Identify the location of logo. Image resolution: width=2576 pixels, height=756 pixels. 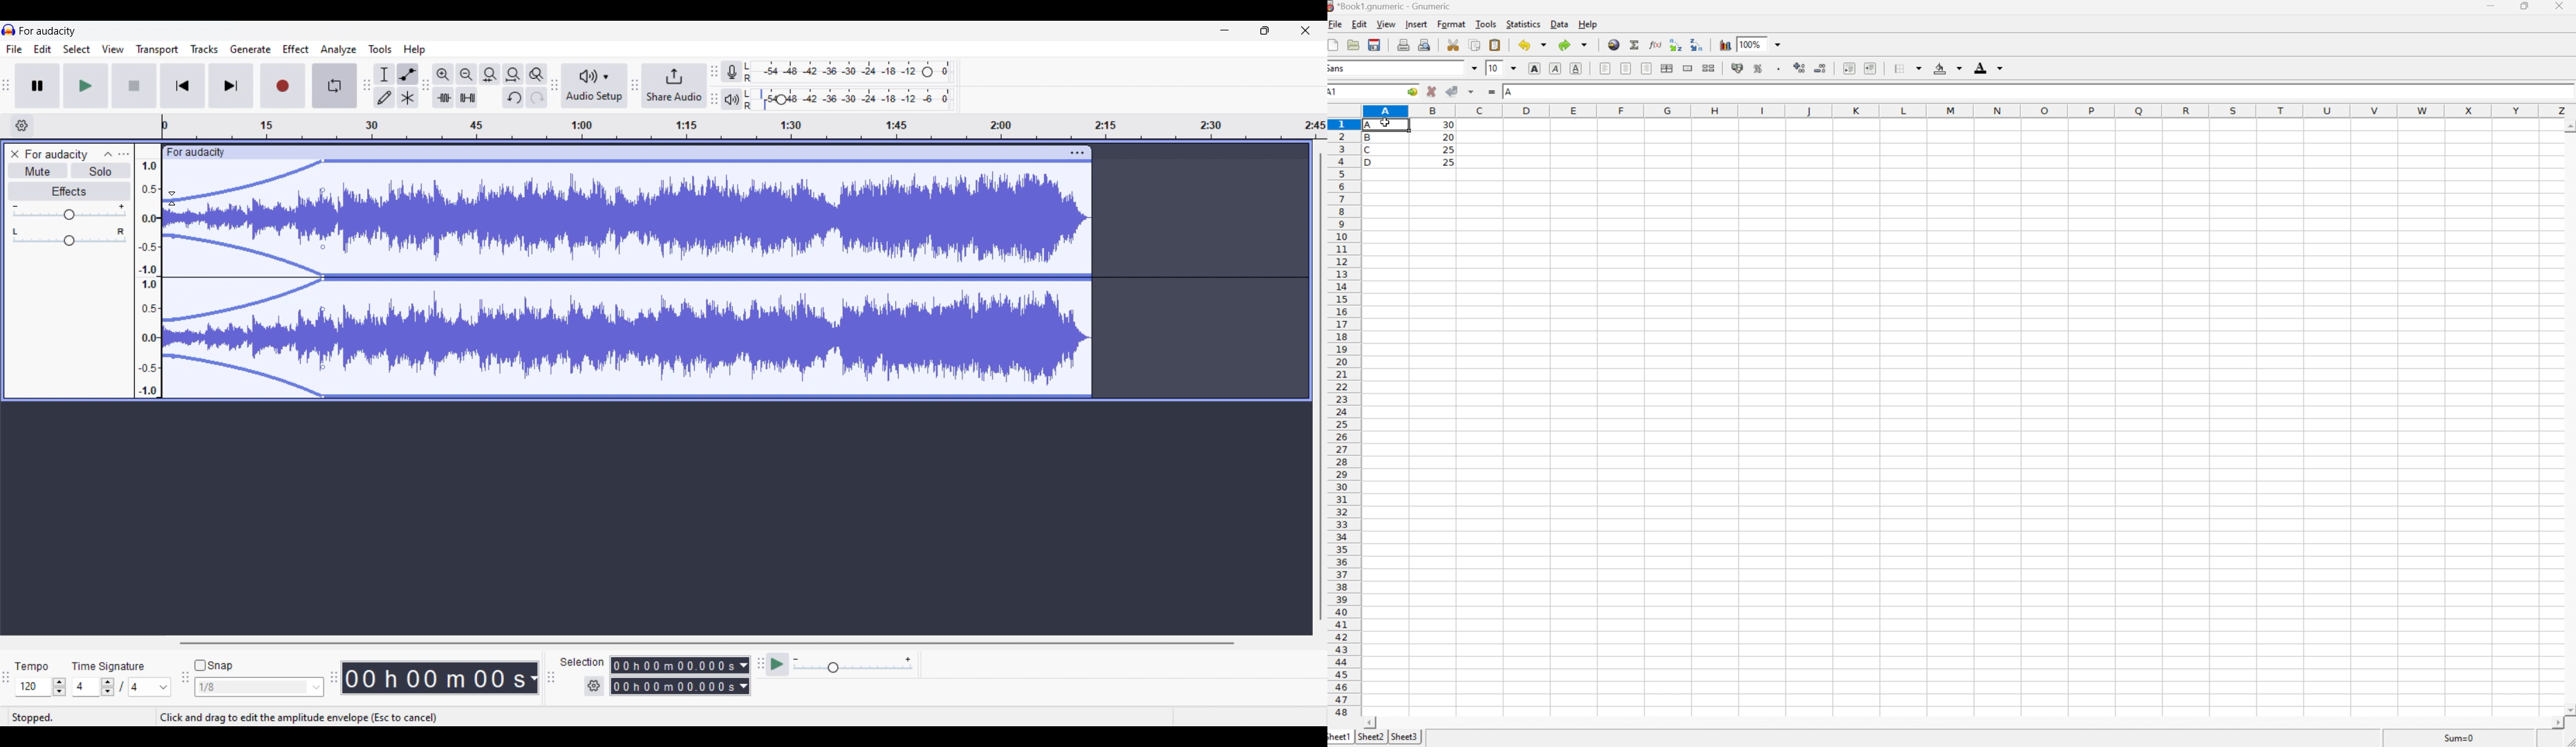
(9, 30).